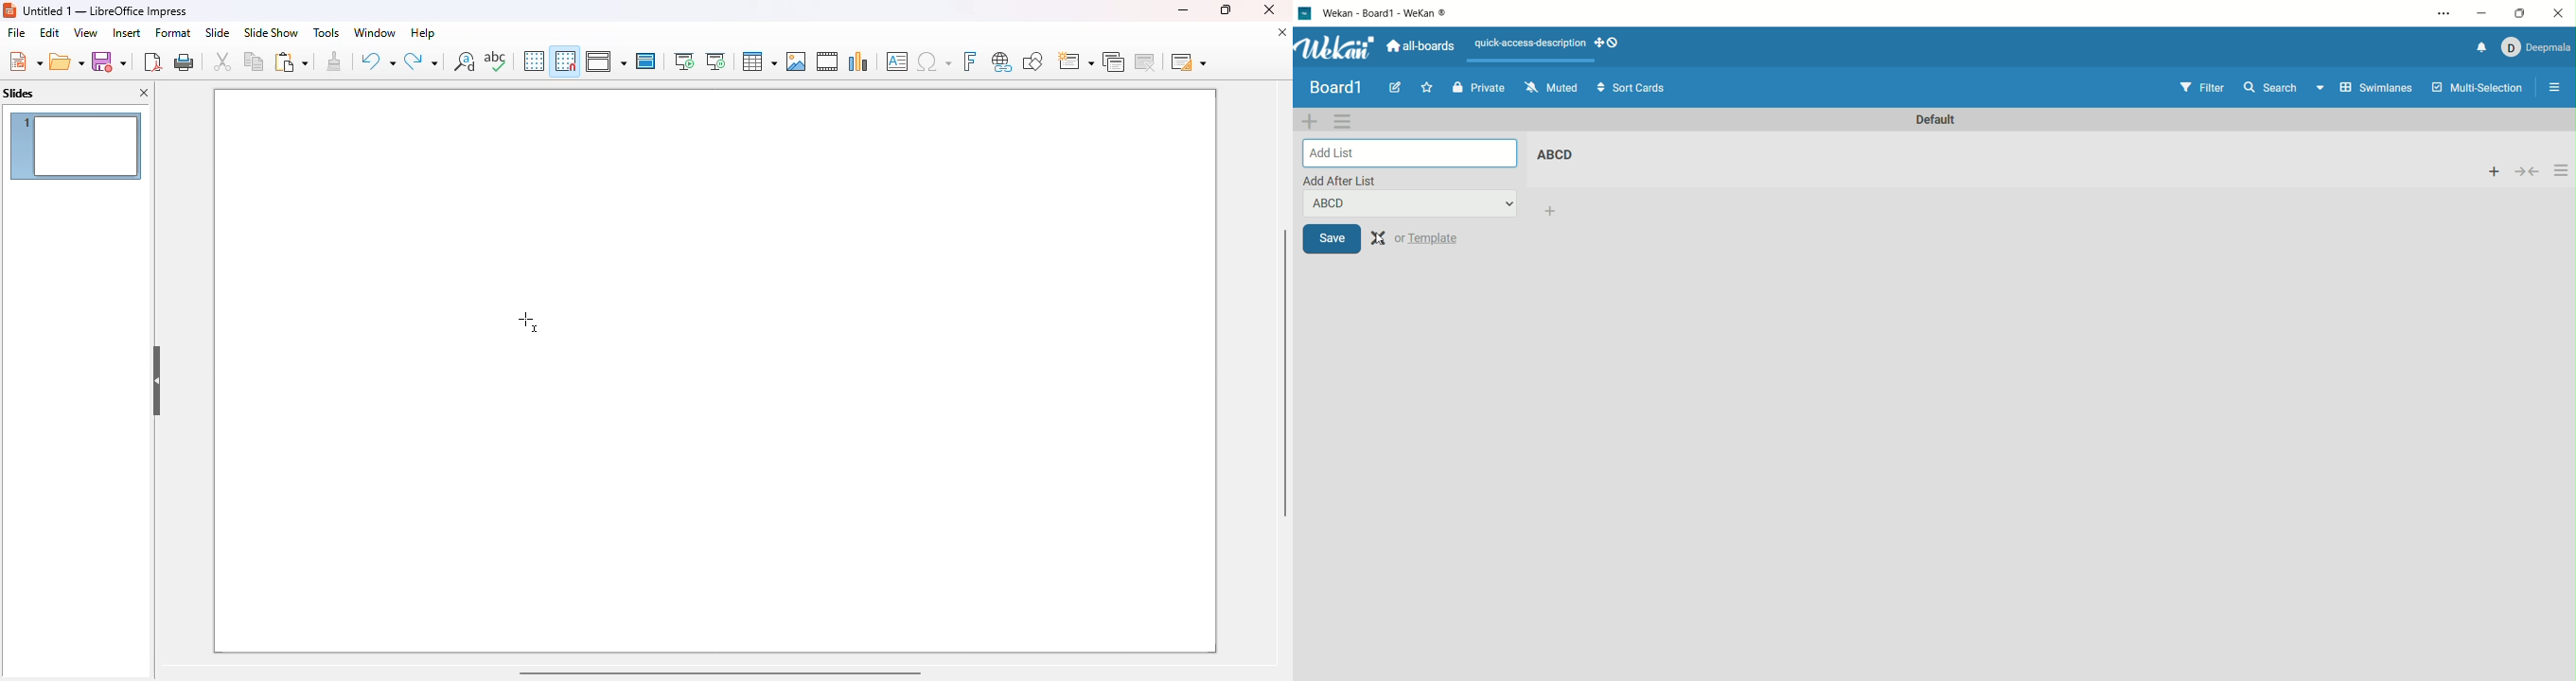 Image resolution: width=2576 pixels, height=700 pixels. I want to click on insert text box, so click(897, 61).